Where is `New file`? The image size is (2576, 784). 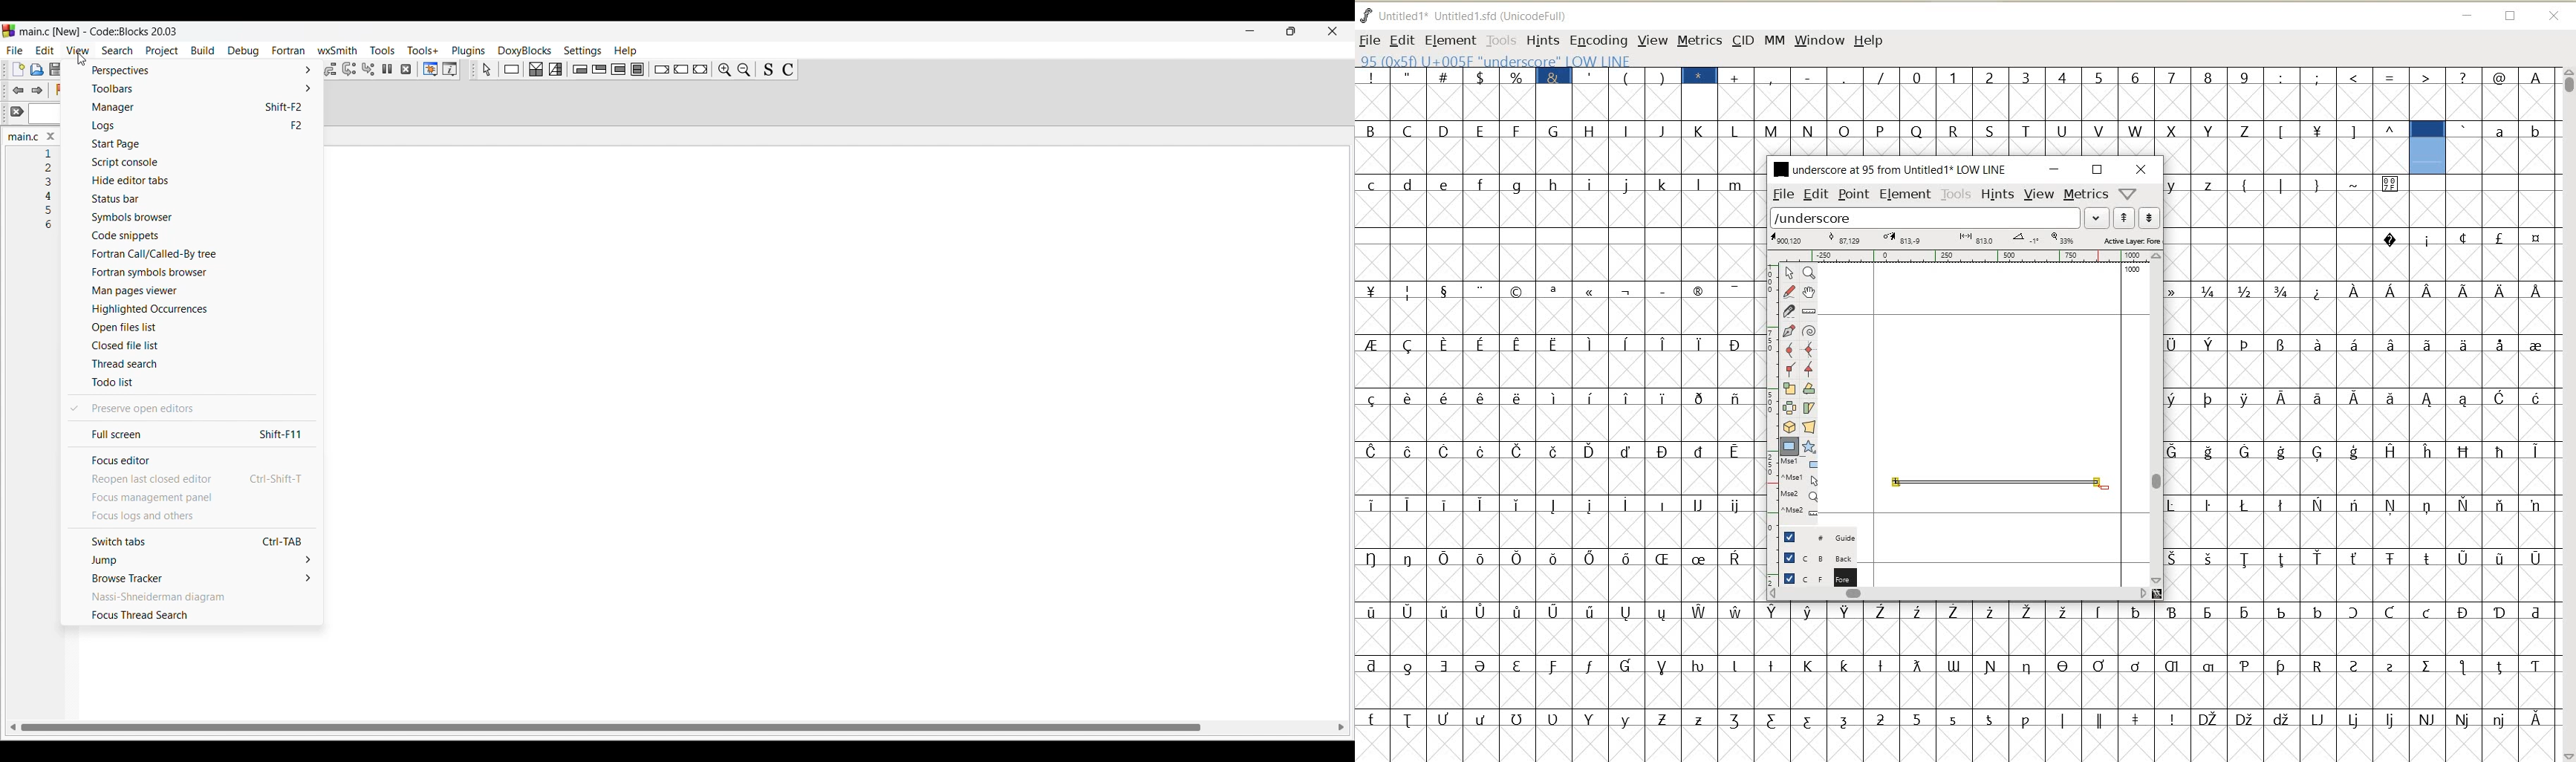
New file is located at coordinates (18, 69).